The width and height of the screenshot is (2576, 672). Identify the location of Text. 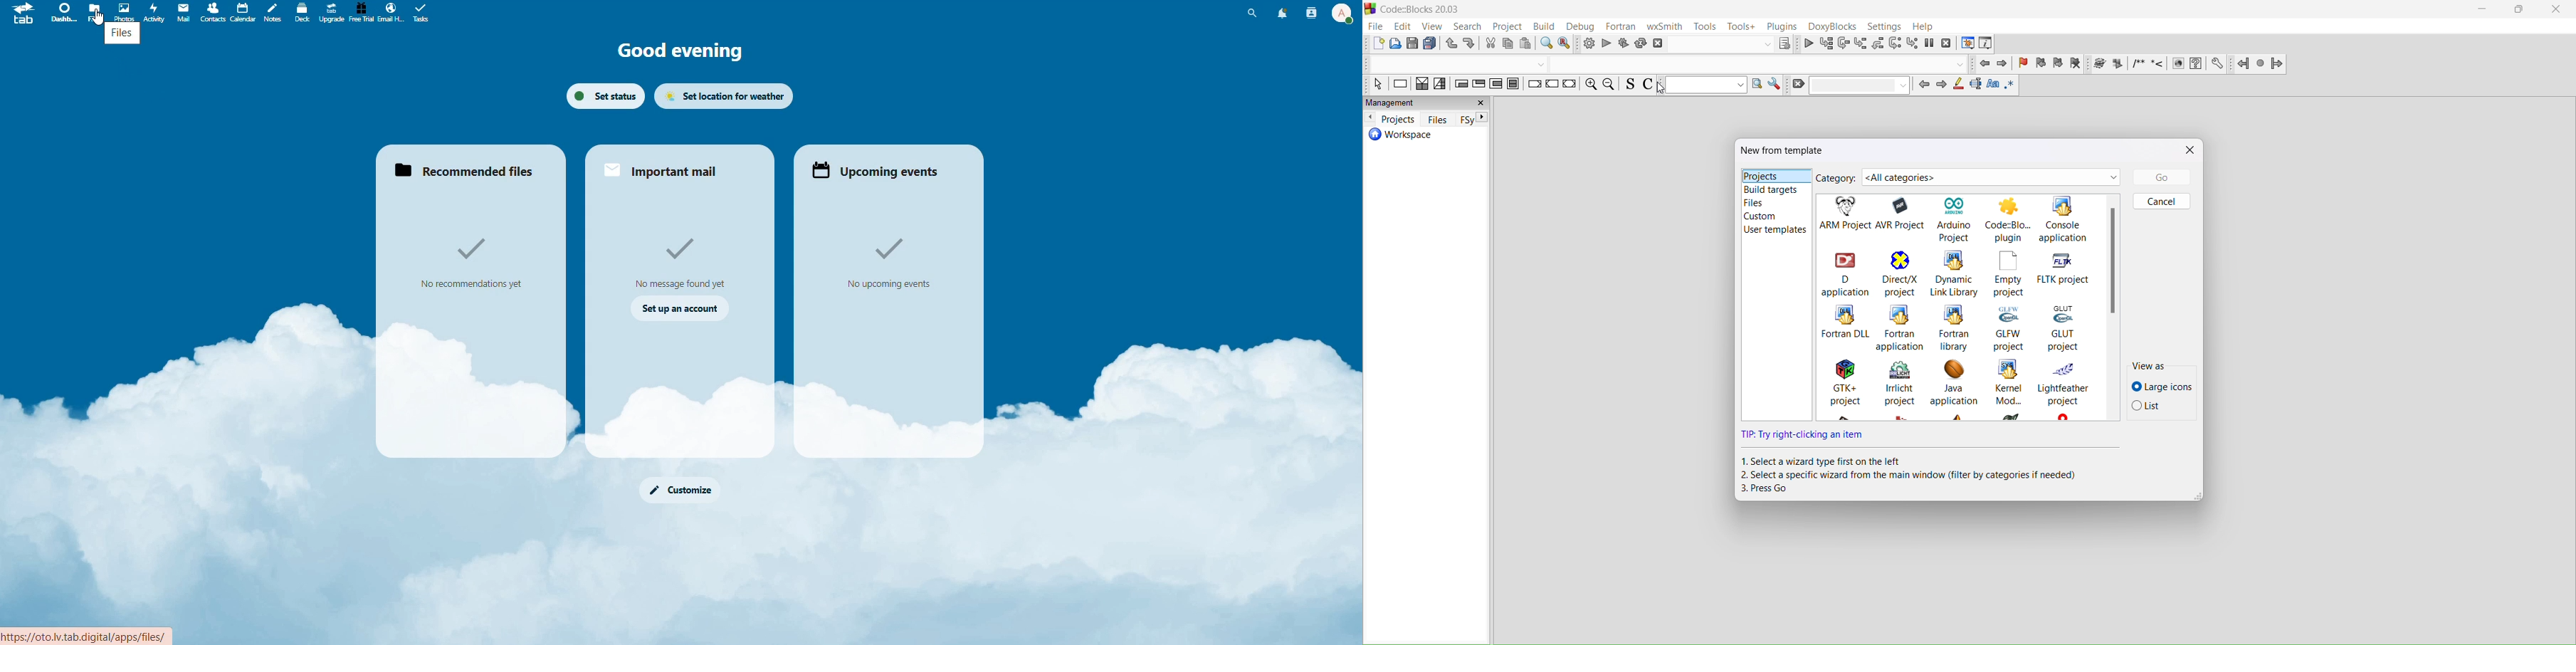
(680, 54).